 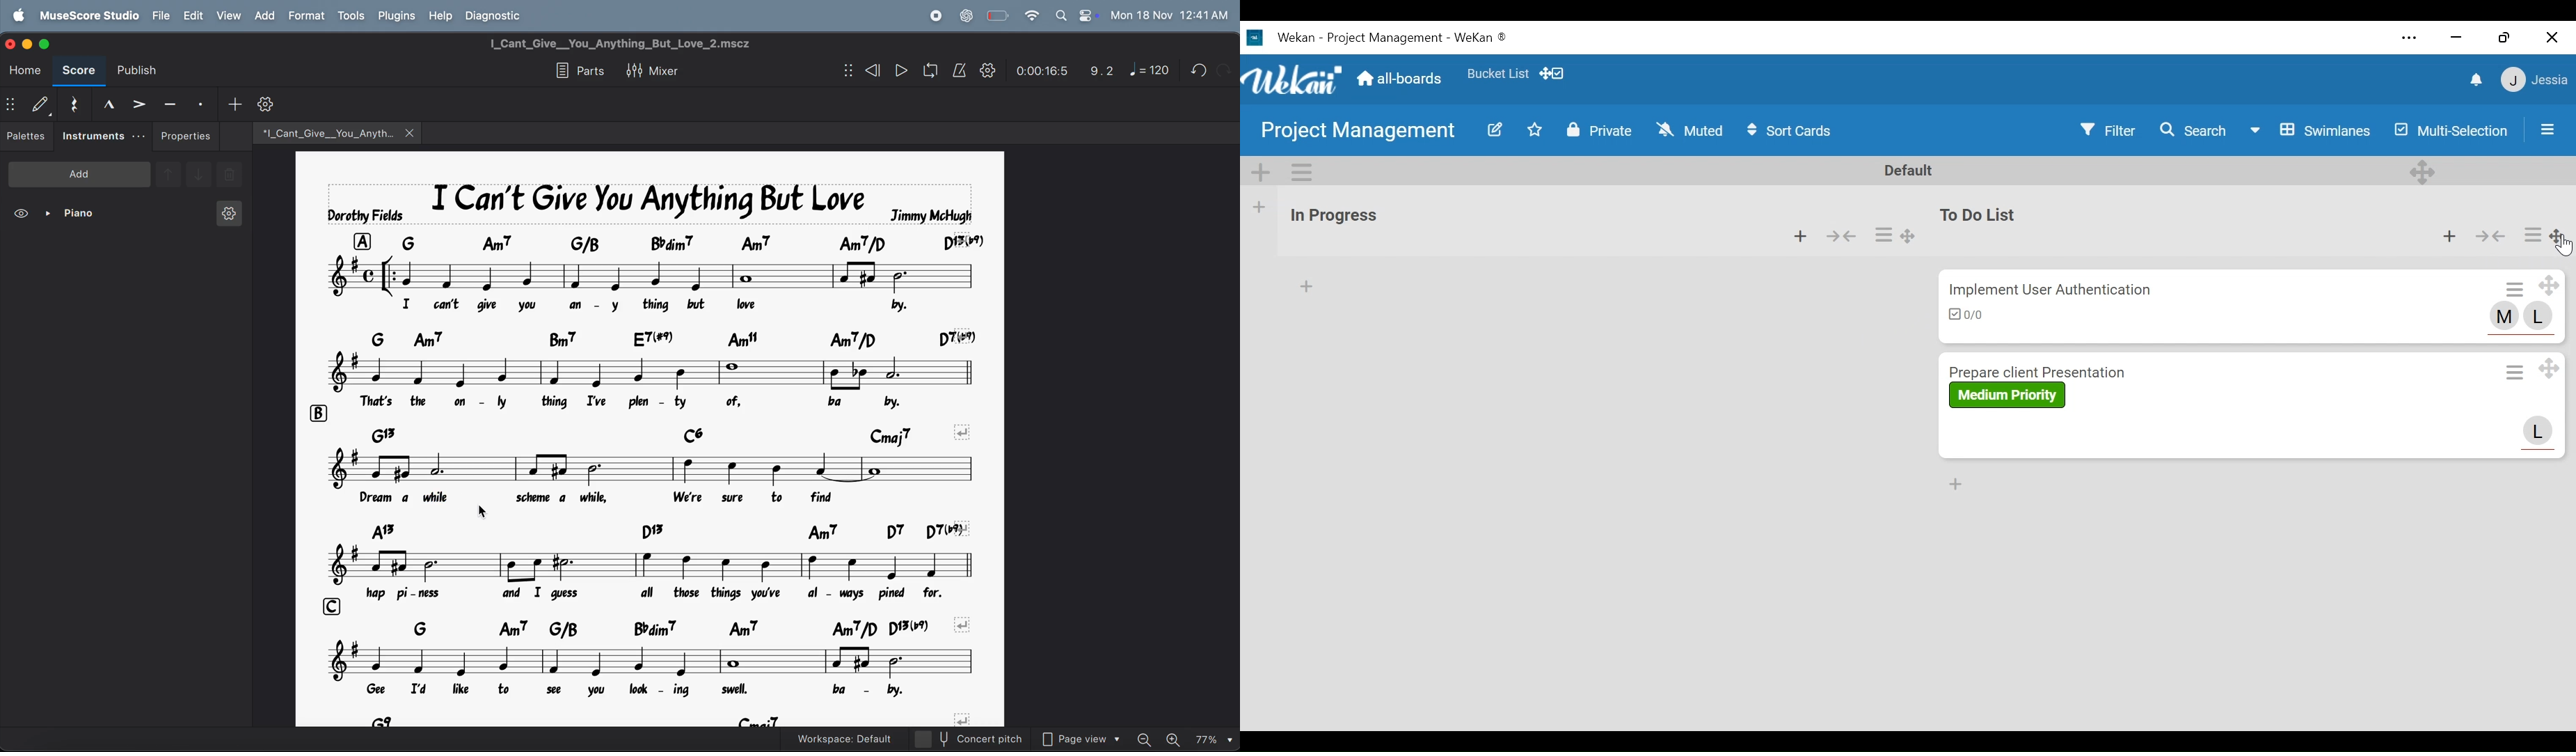 I want to click on pallettes, so click(x=27, y=136).